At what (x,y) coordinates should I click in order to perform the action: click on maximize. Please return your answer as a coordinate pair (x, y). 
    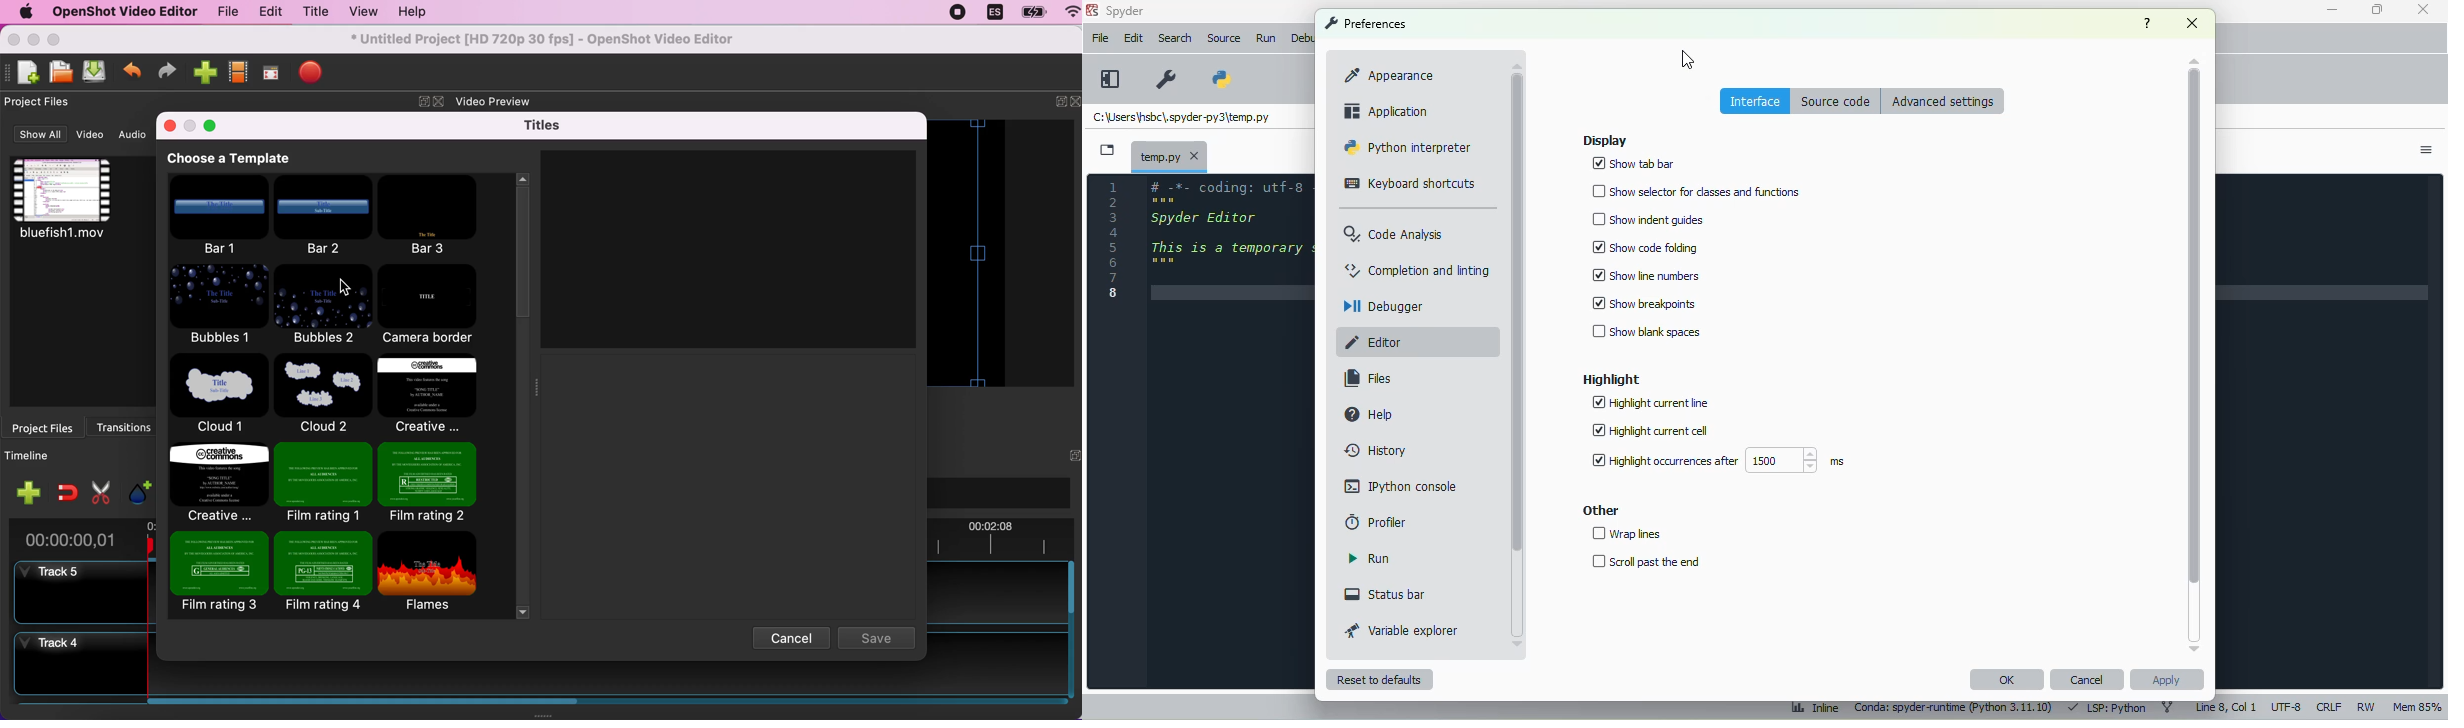
    Looking at the image, I should click on (2377, 10).